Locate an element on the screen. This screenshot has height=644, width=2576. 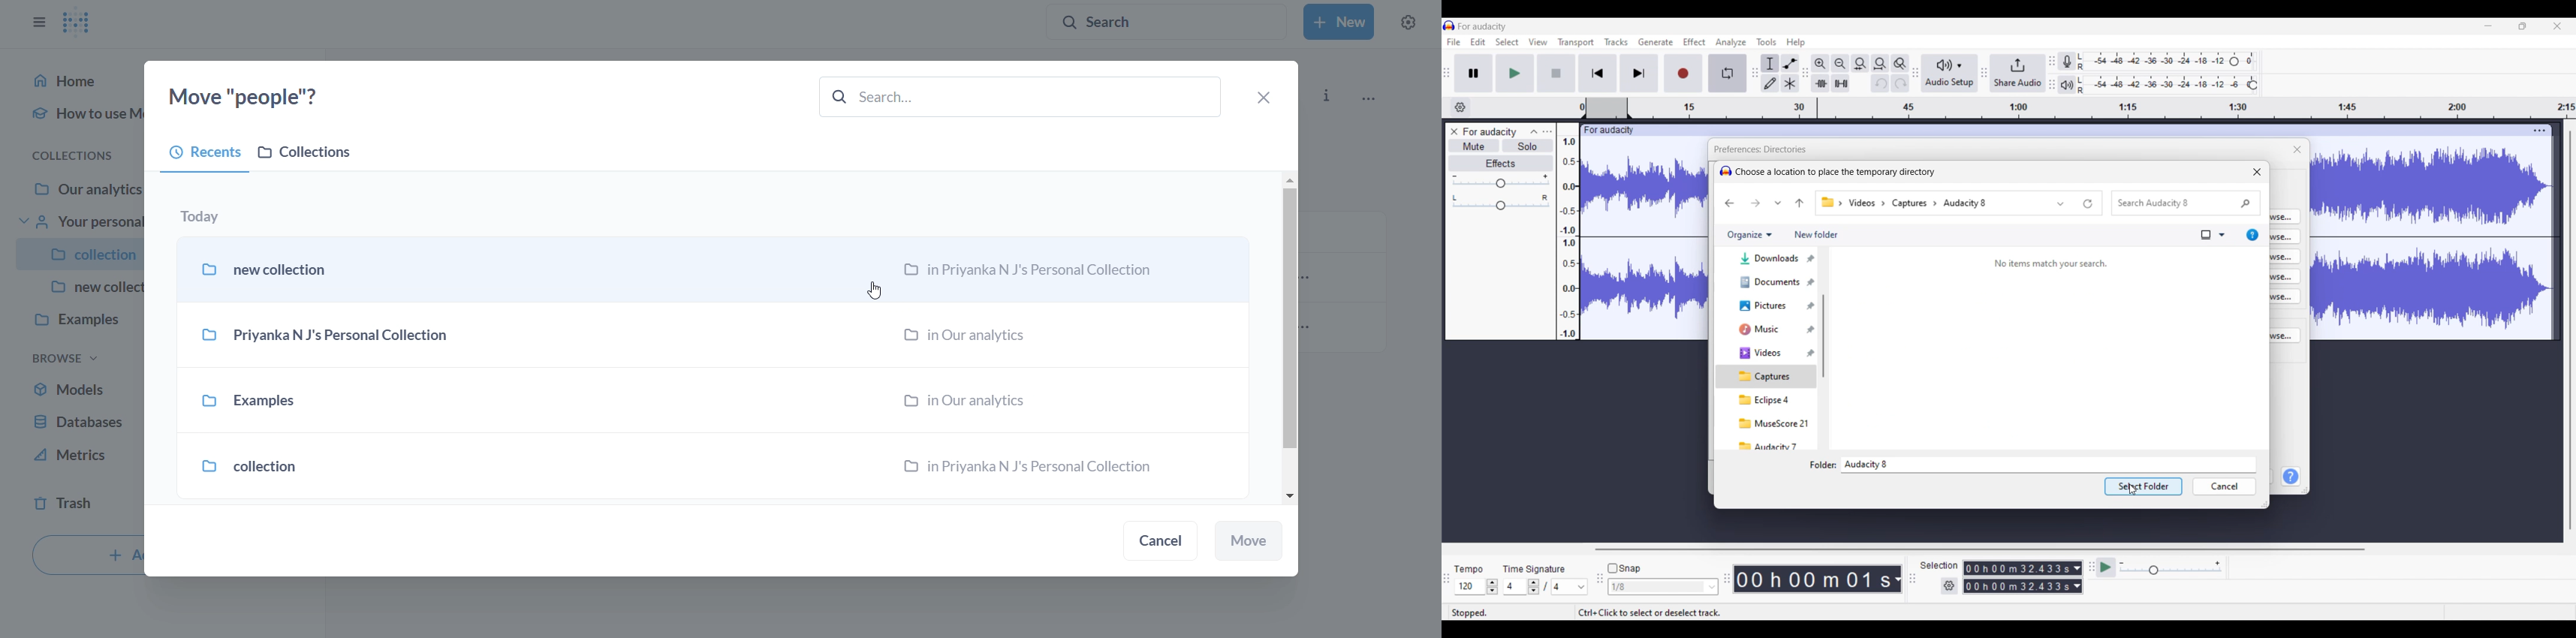
Header to change playback level is located at coordinates (2253, 85).